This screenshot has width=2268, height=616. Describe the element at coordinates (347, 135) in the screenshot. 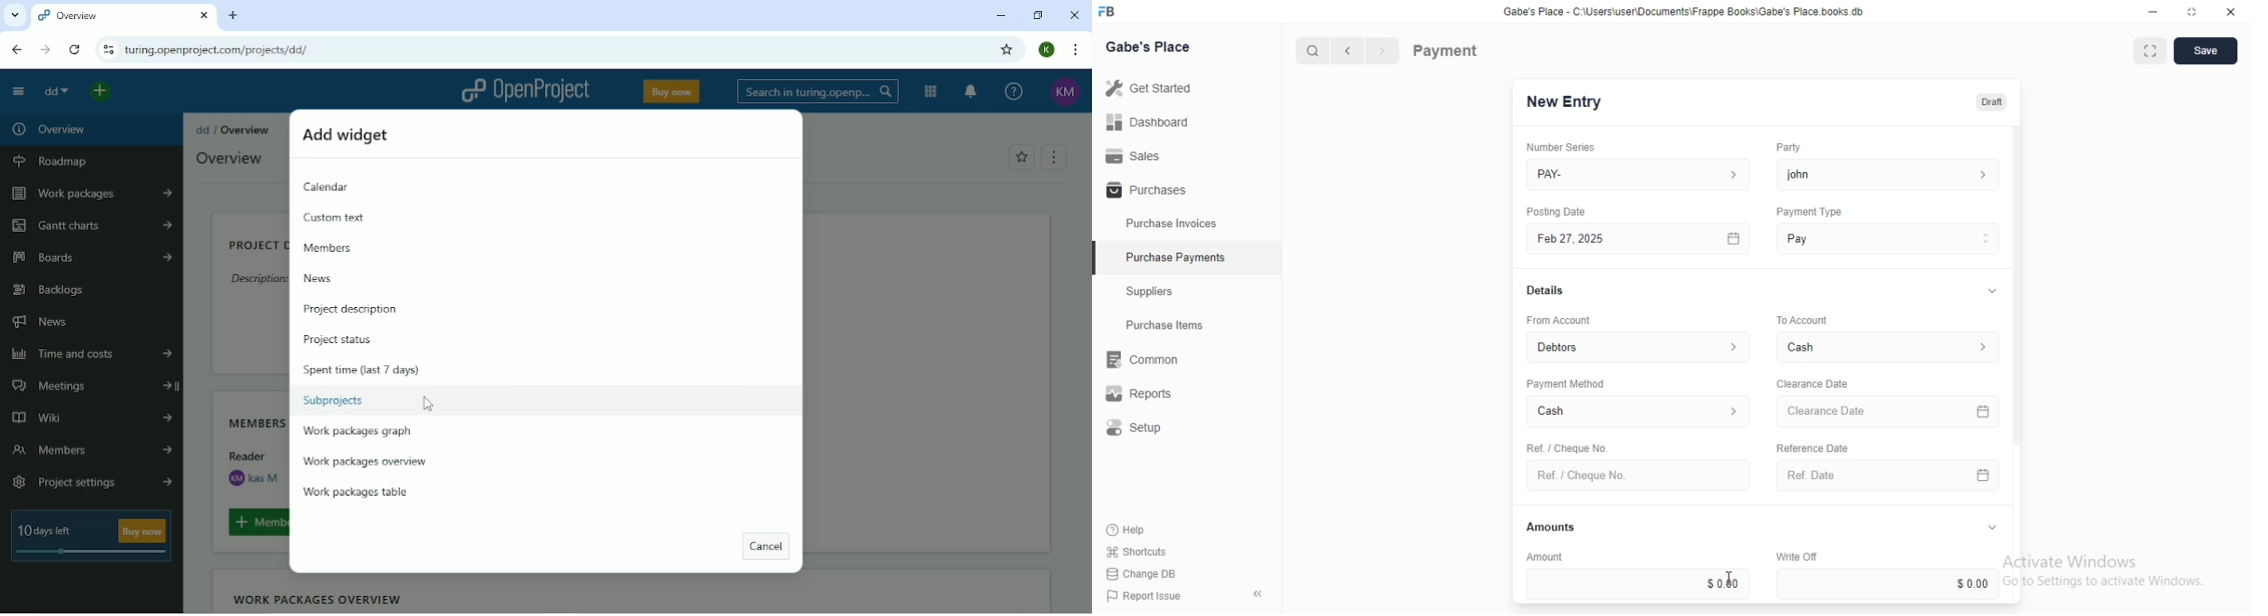

I see `Add widget` at that location.